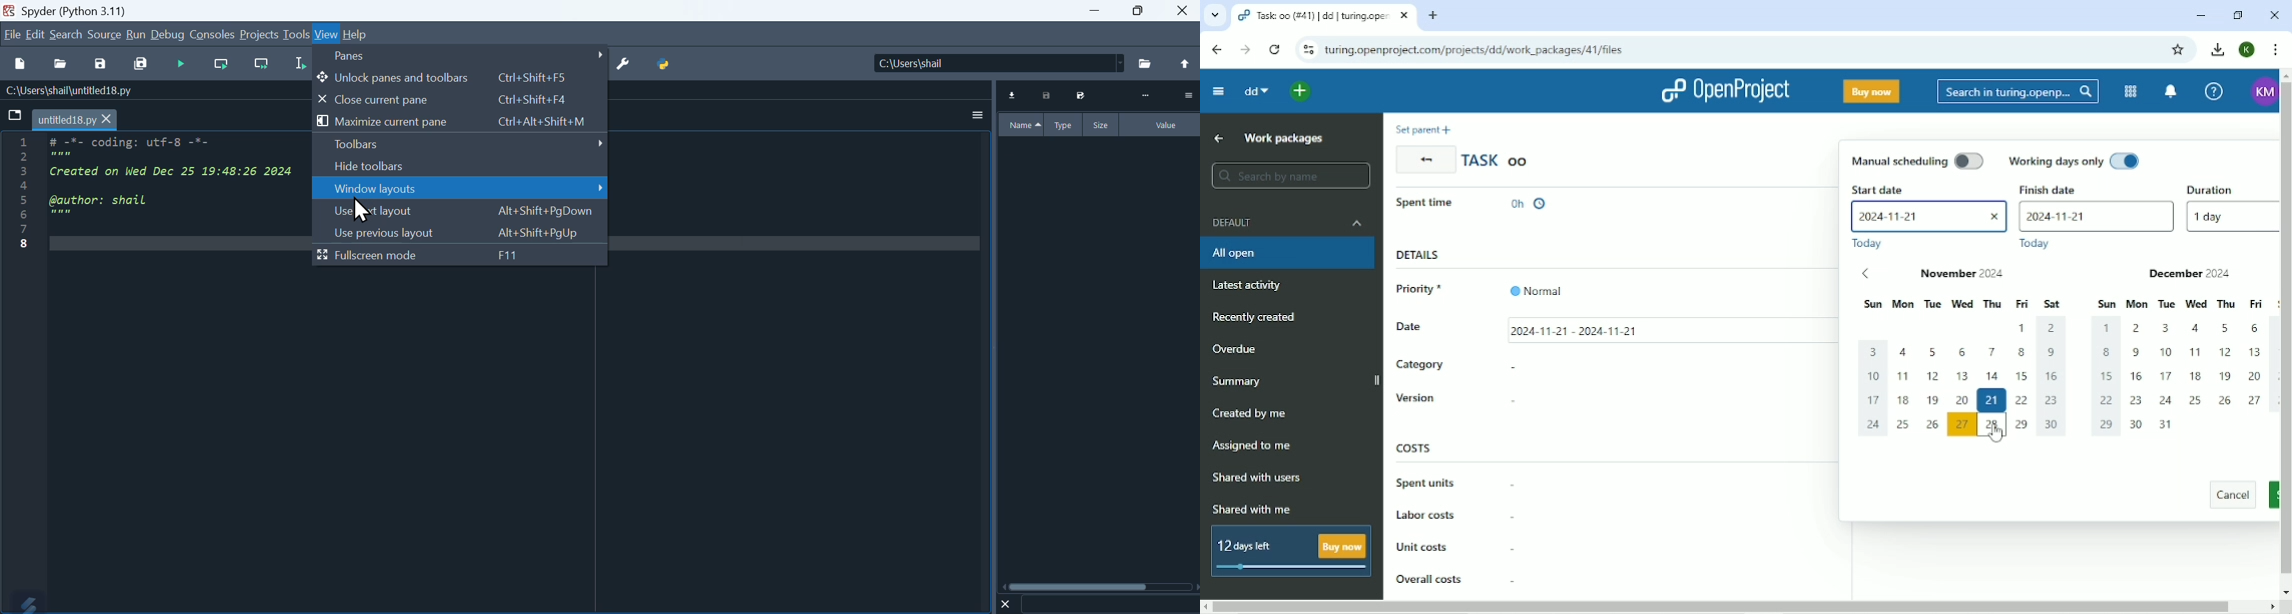 This screenshot has width=2296, height=616. Describe the element at coordinates (2229, 217) in the screenshot. I see `1 day` at that location.